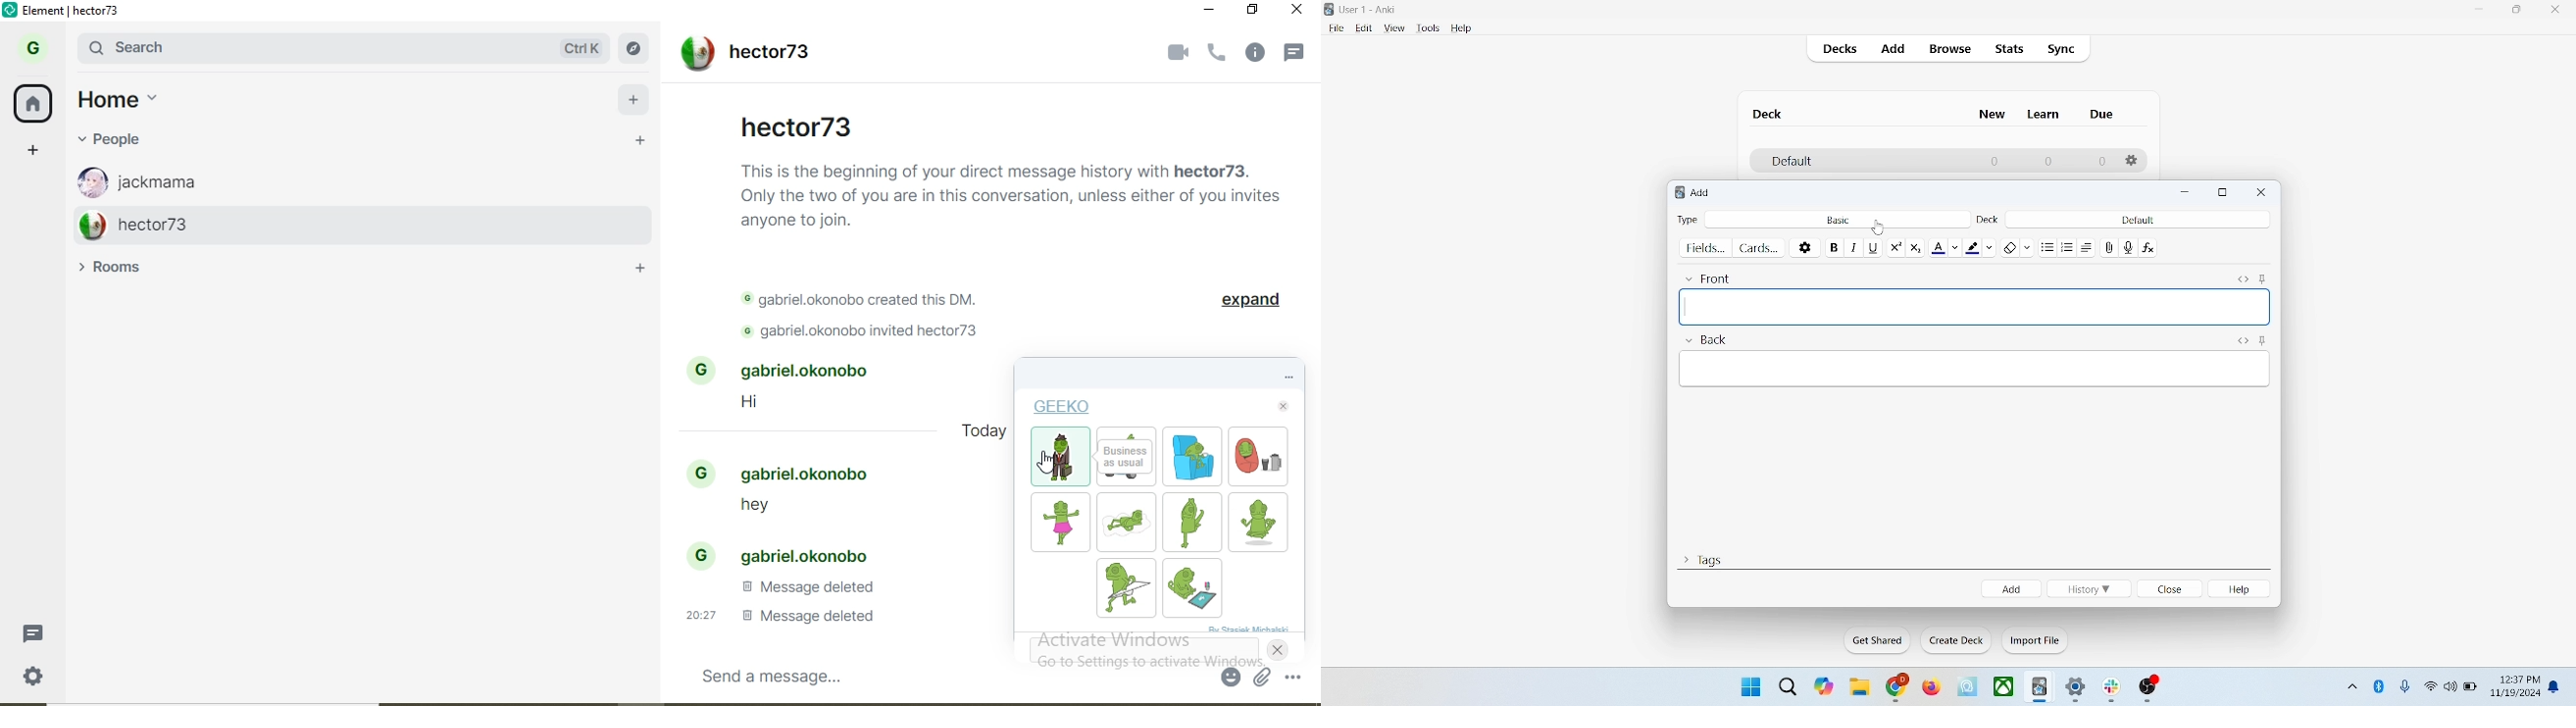  Describe the element at coordinates (34, 148) in the screenshot. I see `add space` at that location.